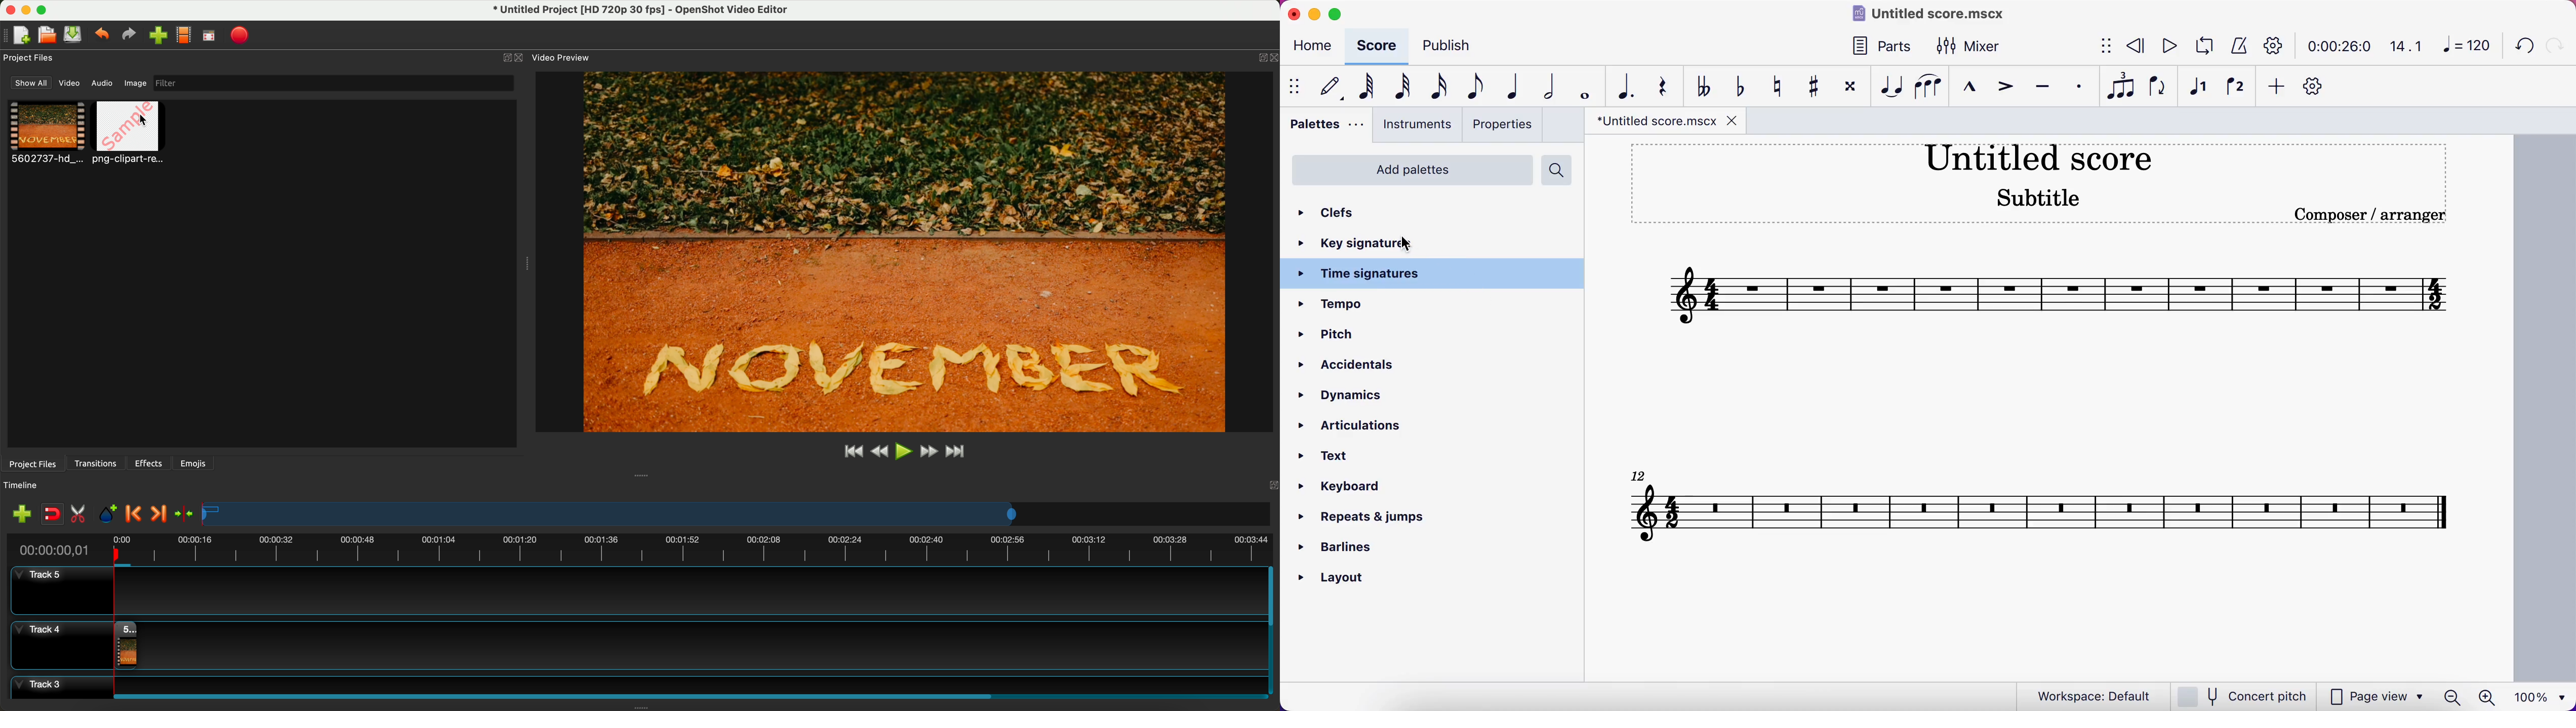 The height and width of the screenshot is (728, 2576). What do you see at coordinates (1334, 87) in the screenshot?
I see `edit` at bounding box center [1334, 87].